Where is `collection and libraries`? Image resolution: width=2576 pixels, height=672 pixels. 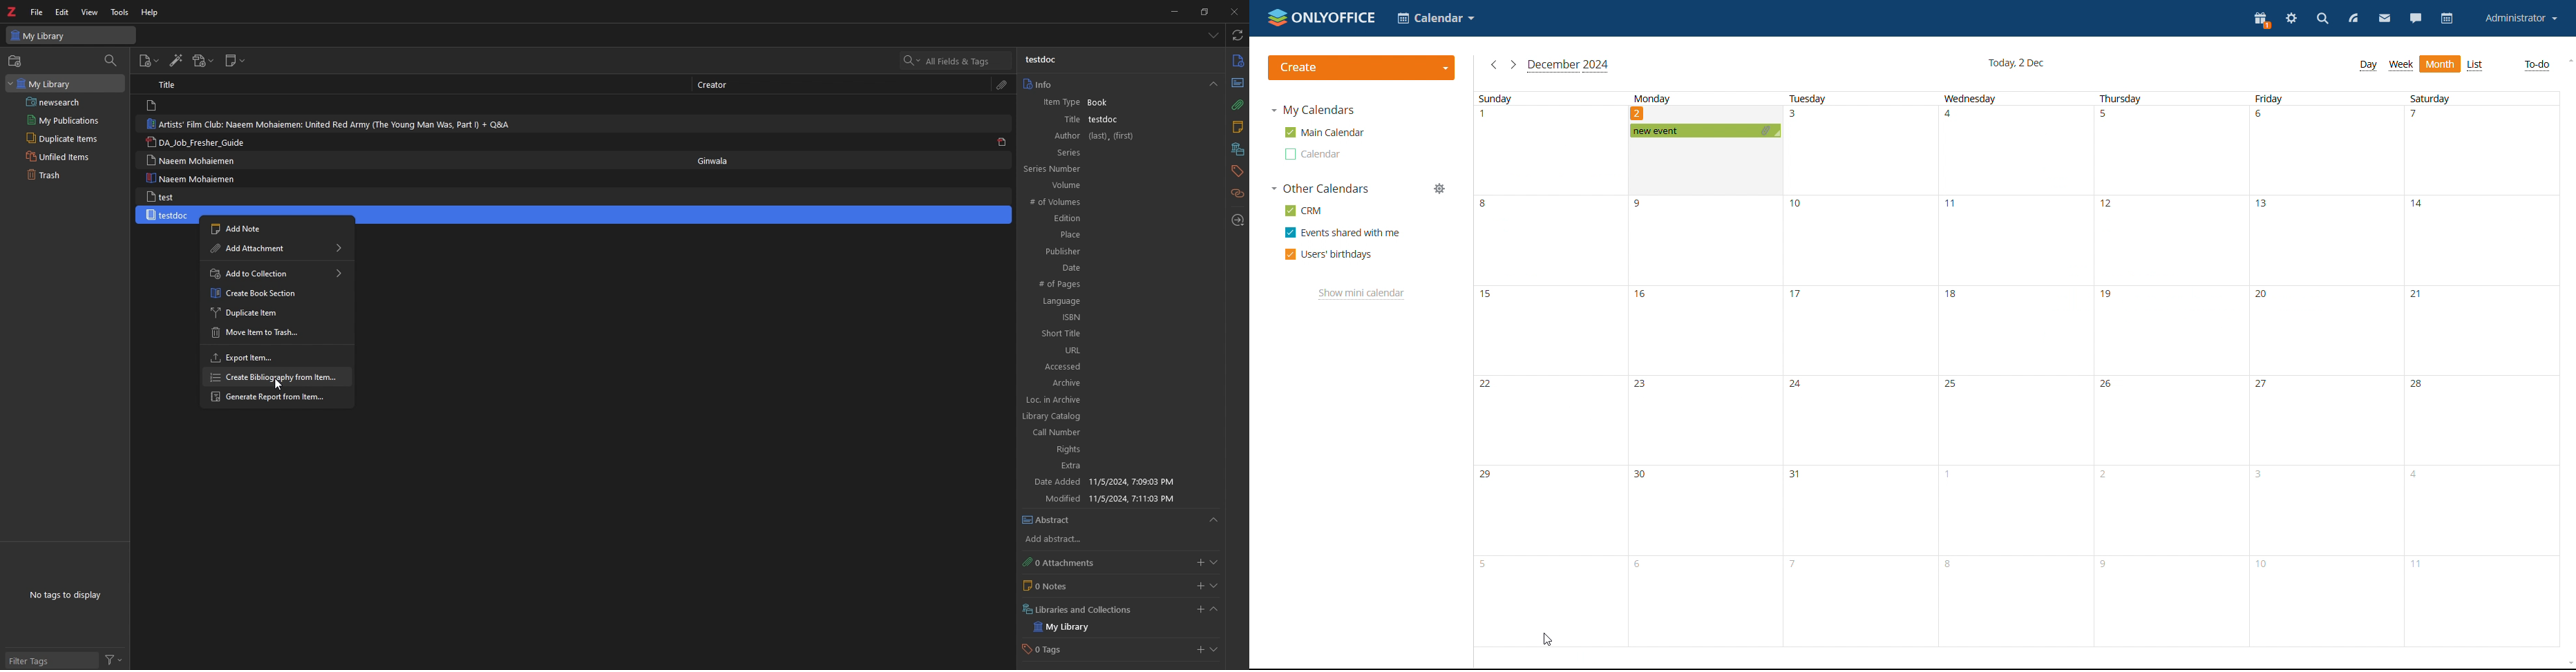 collection and libraries is located at coordinates (1236, 150).